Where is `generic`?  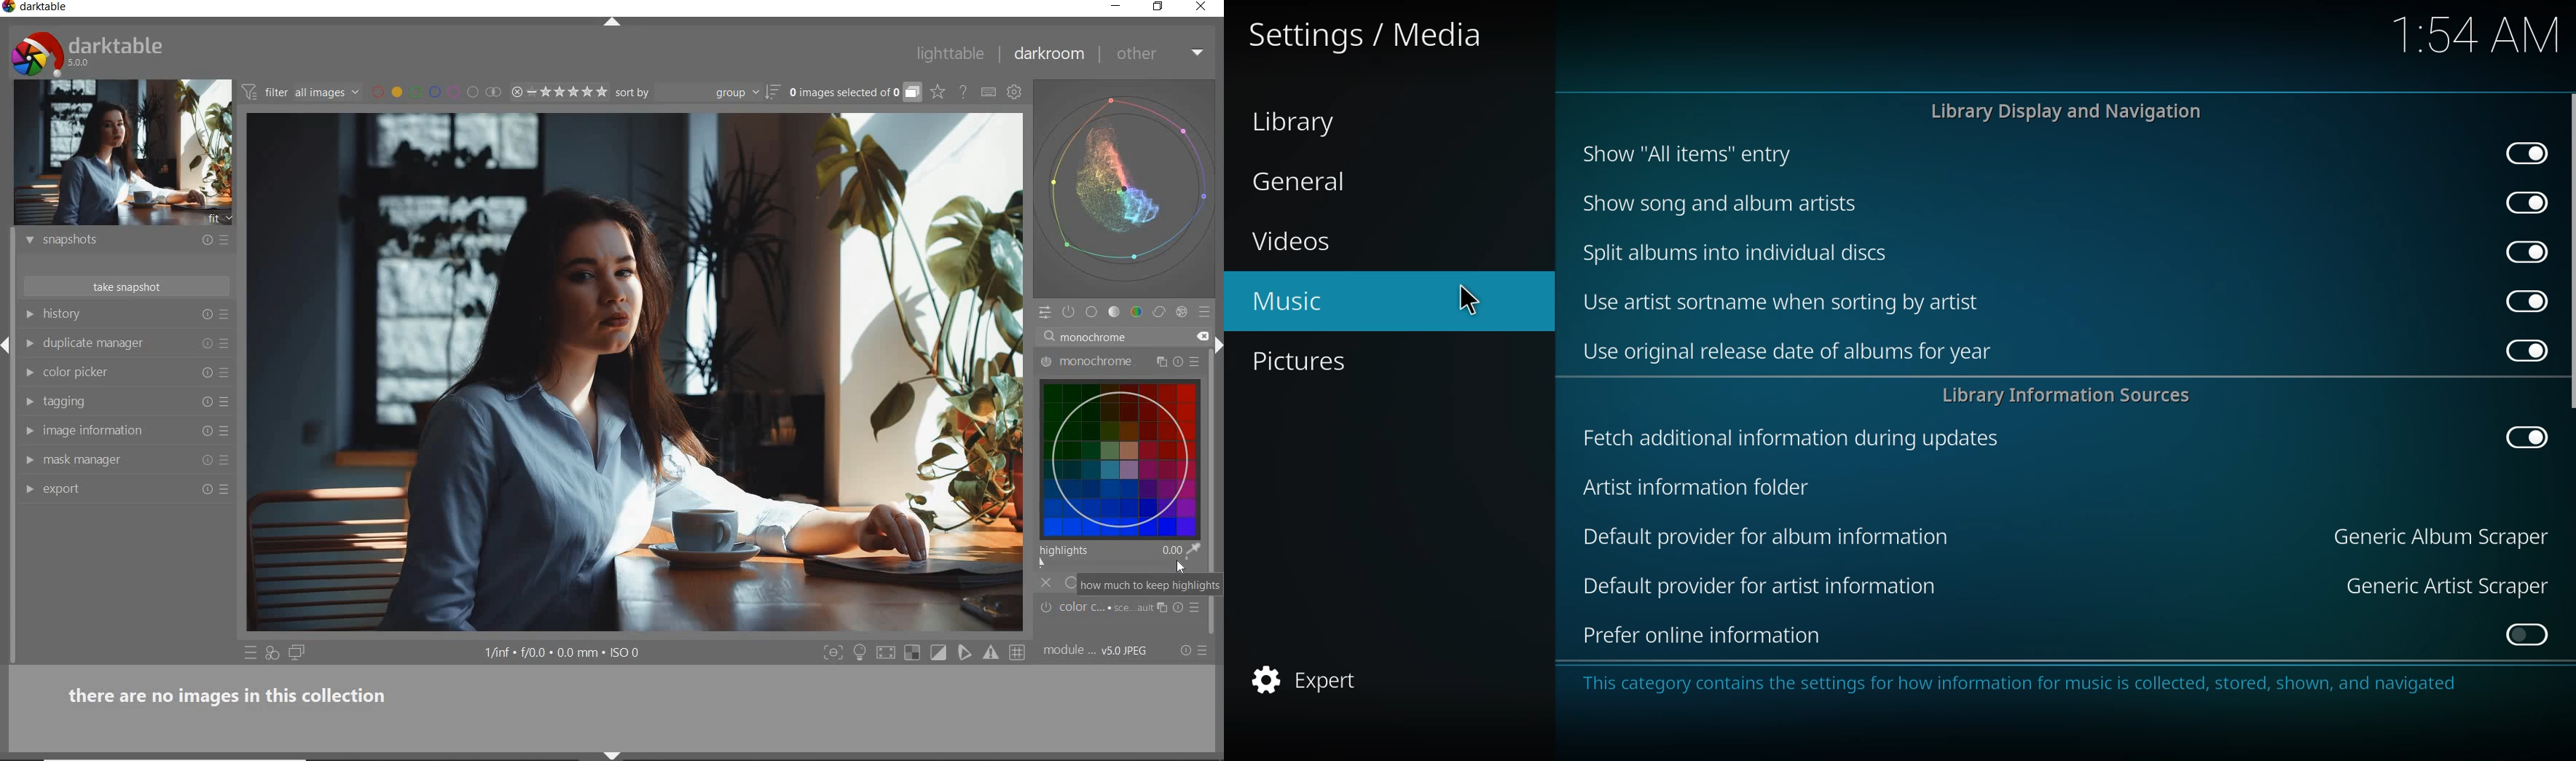 generic is located at coordinates (2441, 584).